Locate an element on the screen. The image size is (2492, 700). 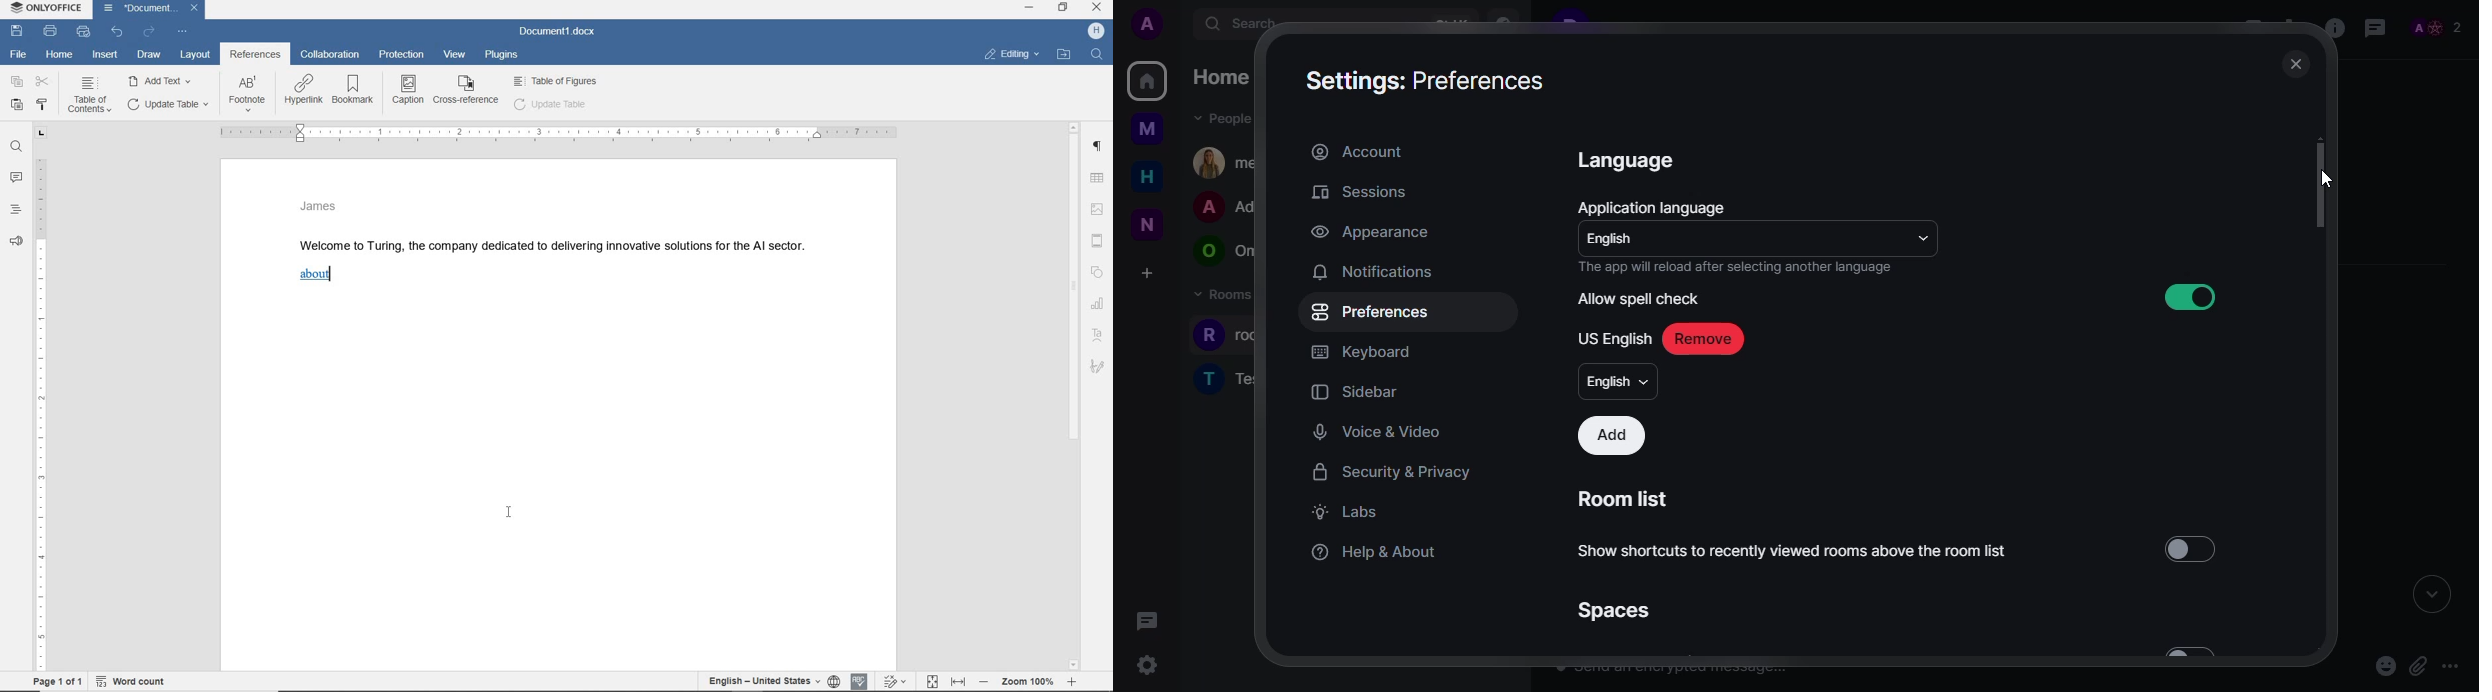
home is located at coordinates (1146, 177).